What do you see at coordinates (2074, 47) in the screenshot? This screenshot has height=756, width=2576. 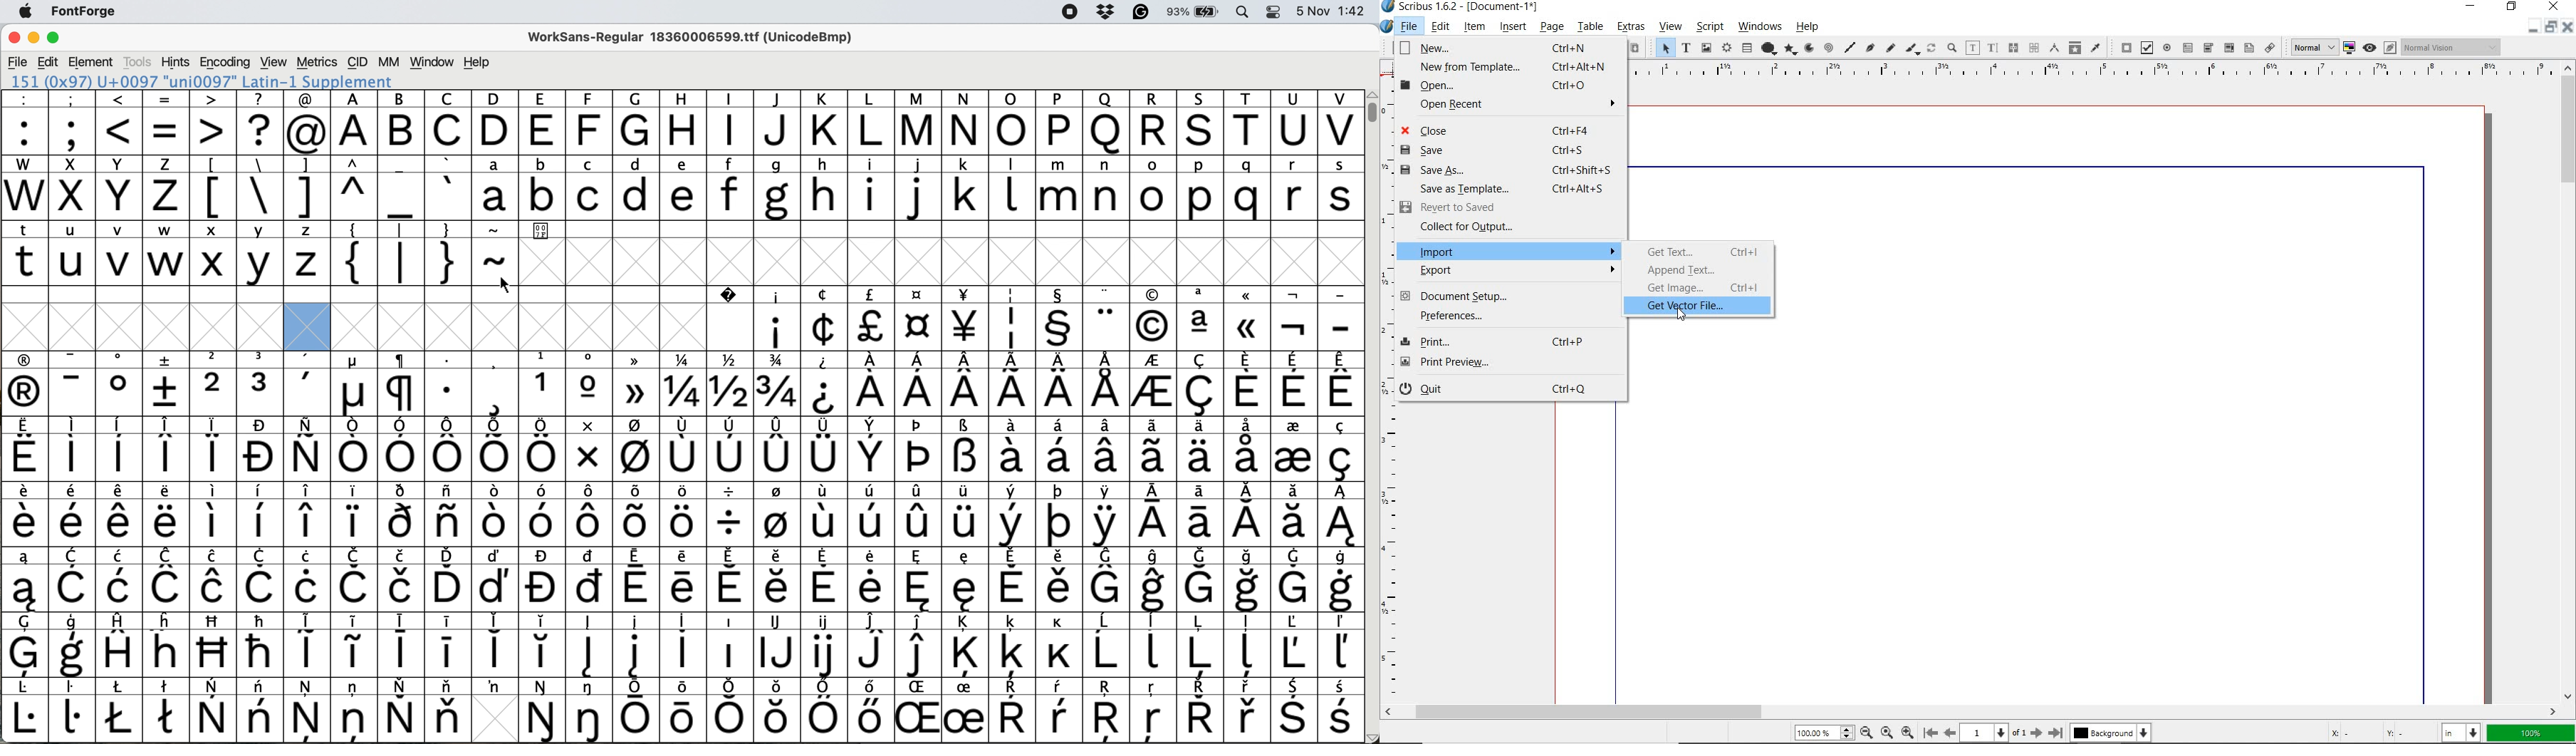 I see `copy item properties` at bounding box center [2074, 47].